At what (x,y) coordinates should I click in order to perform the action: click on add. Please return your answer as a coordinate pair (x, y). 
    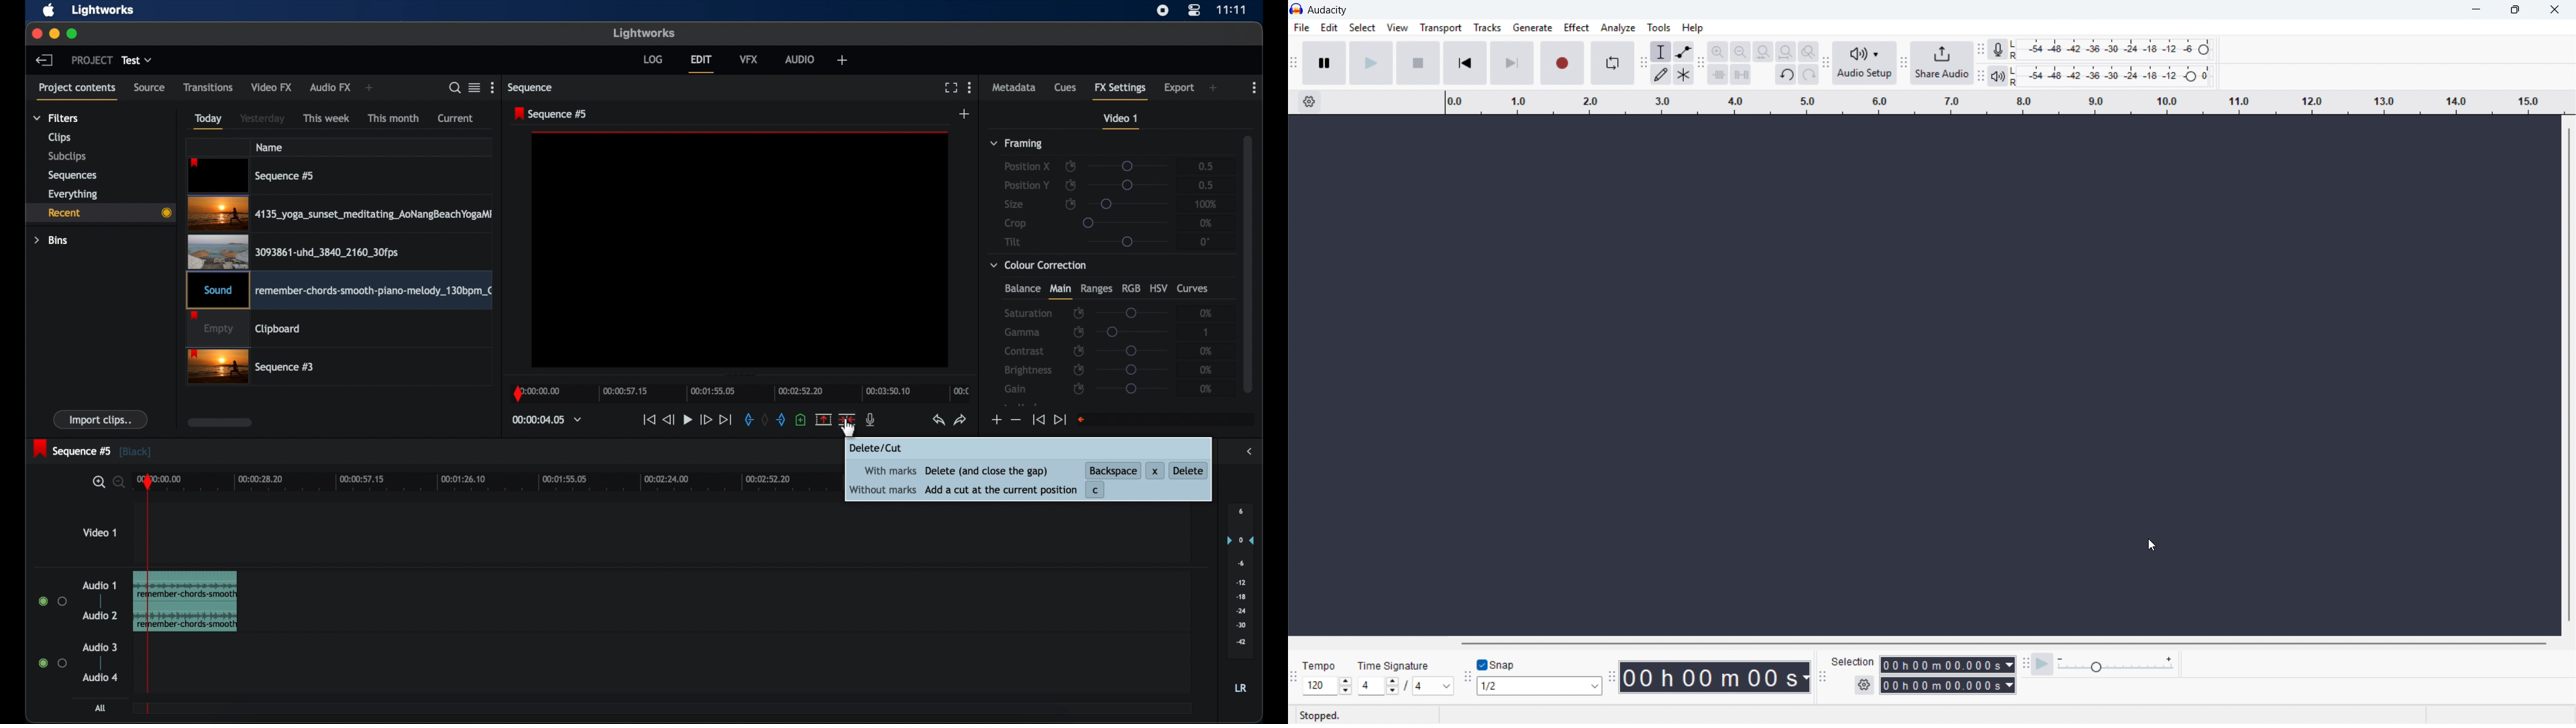
    Looking at the image, I should click on (372, 88).